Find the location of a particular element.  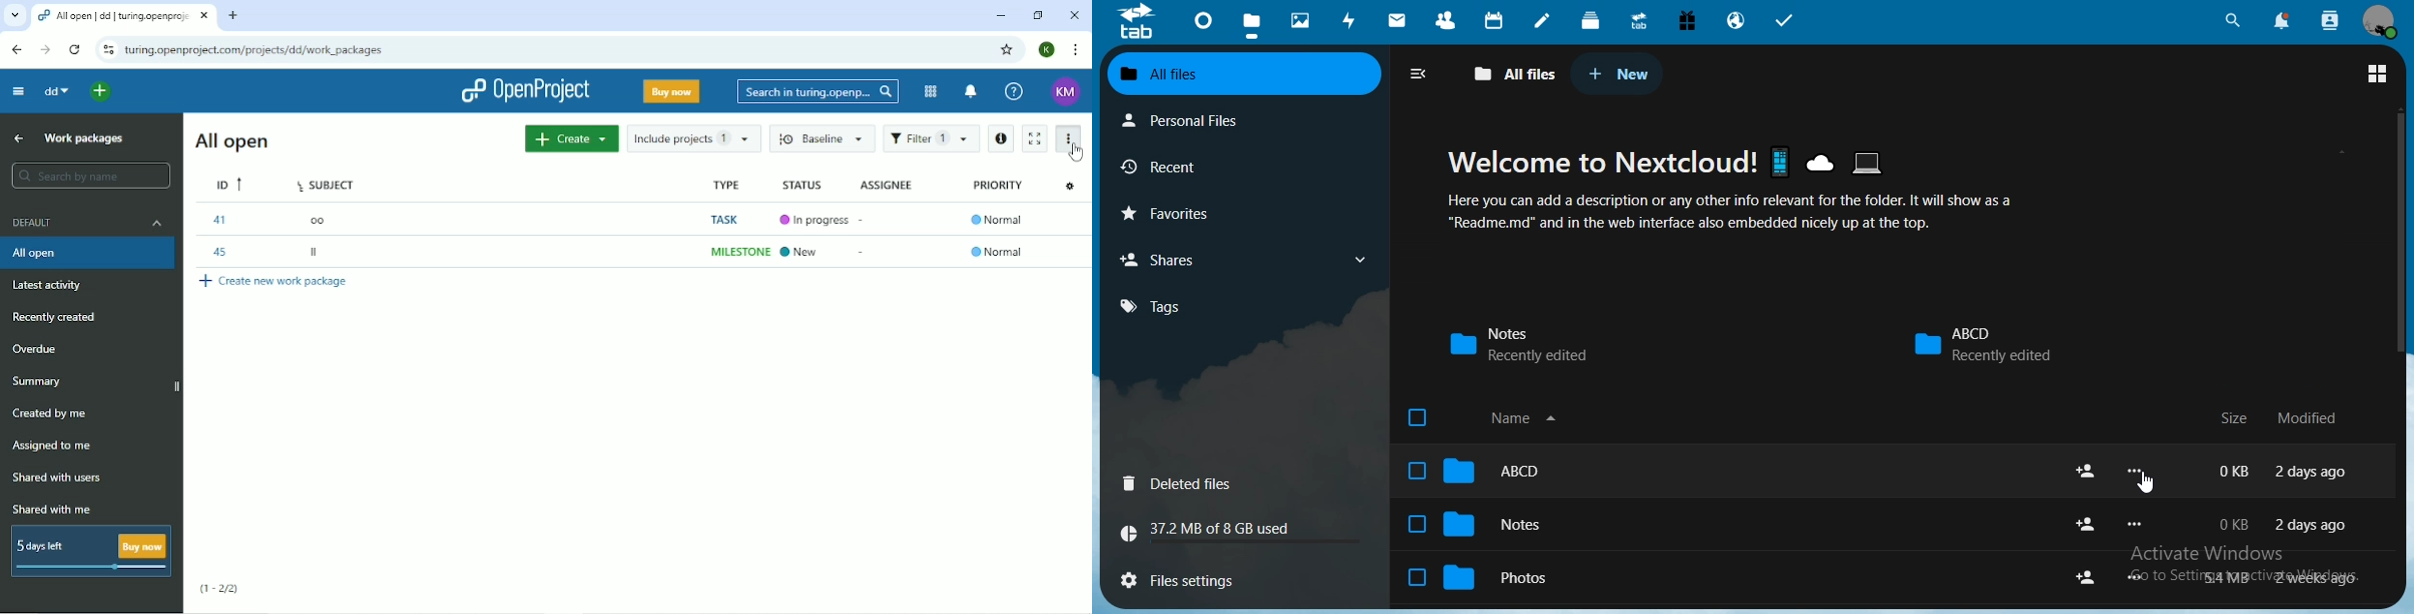

Priority is located at coordinates (994, 185).